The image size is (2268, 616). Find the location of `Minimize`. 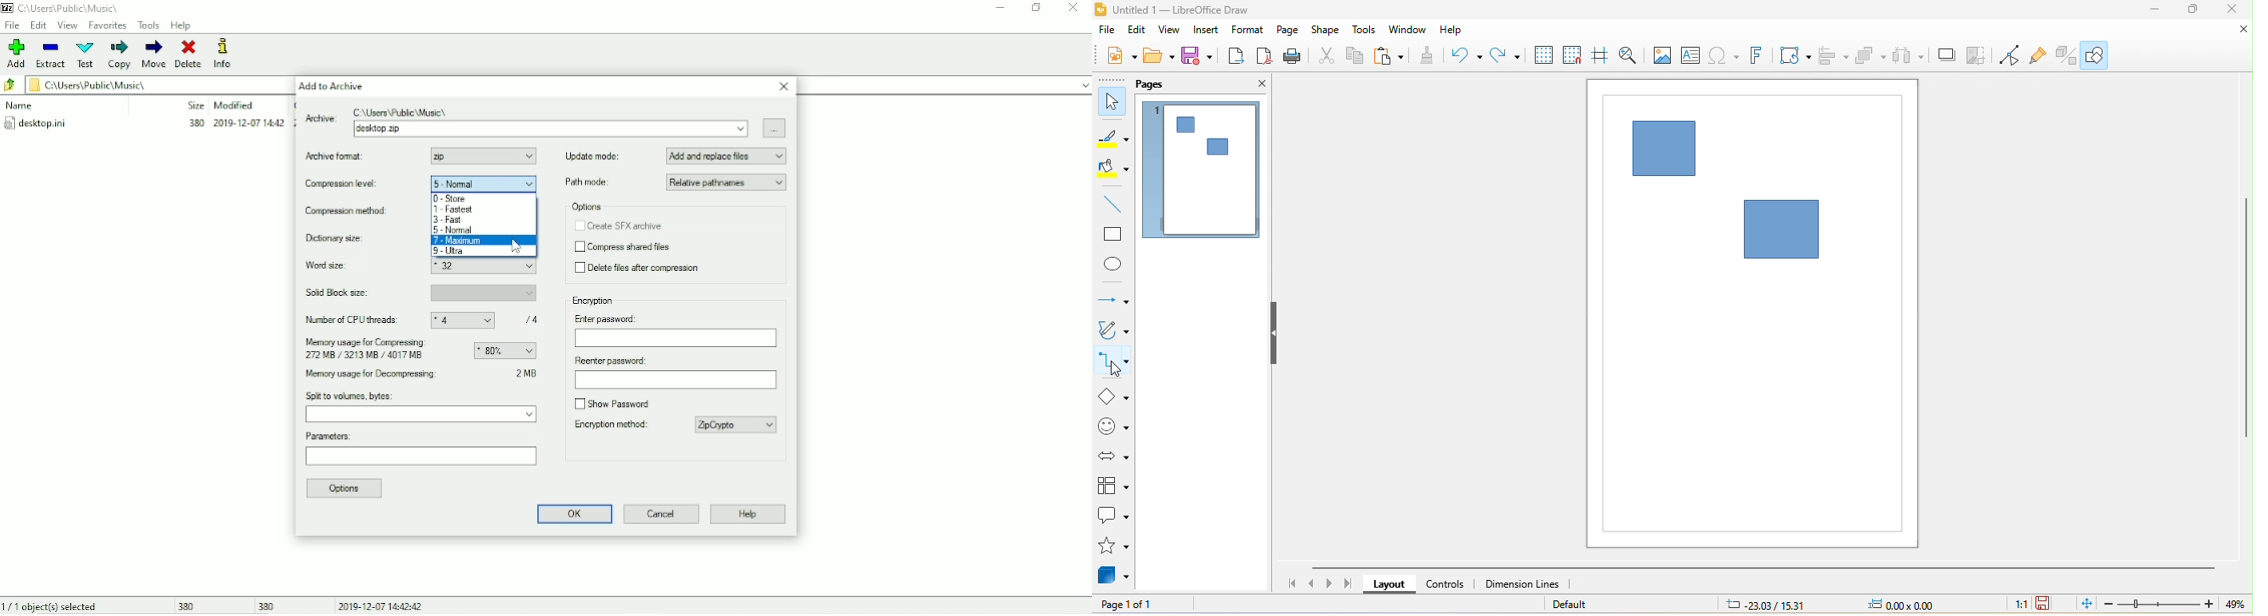

Minimize is located at coordinates (1001, 8).